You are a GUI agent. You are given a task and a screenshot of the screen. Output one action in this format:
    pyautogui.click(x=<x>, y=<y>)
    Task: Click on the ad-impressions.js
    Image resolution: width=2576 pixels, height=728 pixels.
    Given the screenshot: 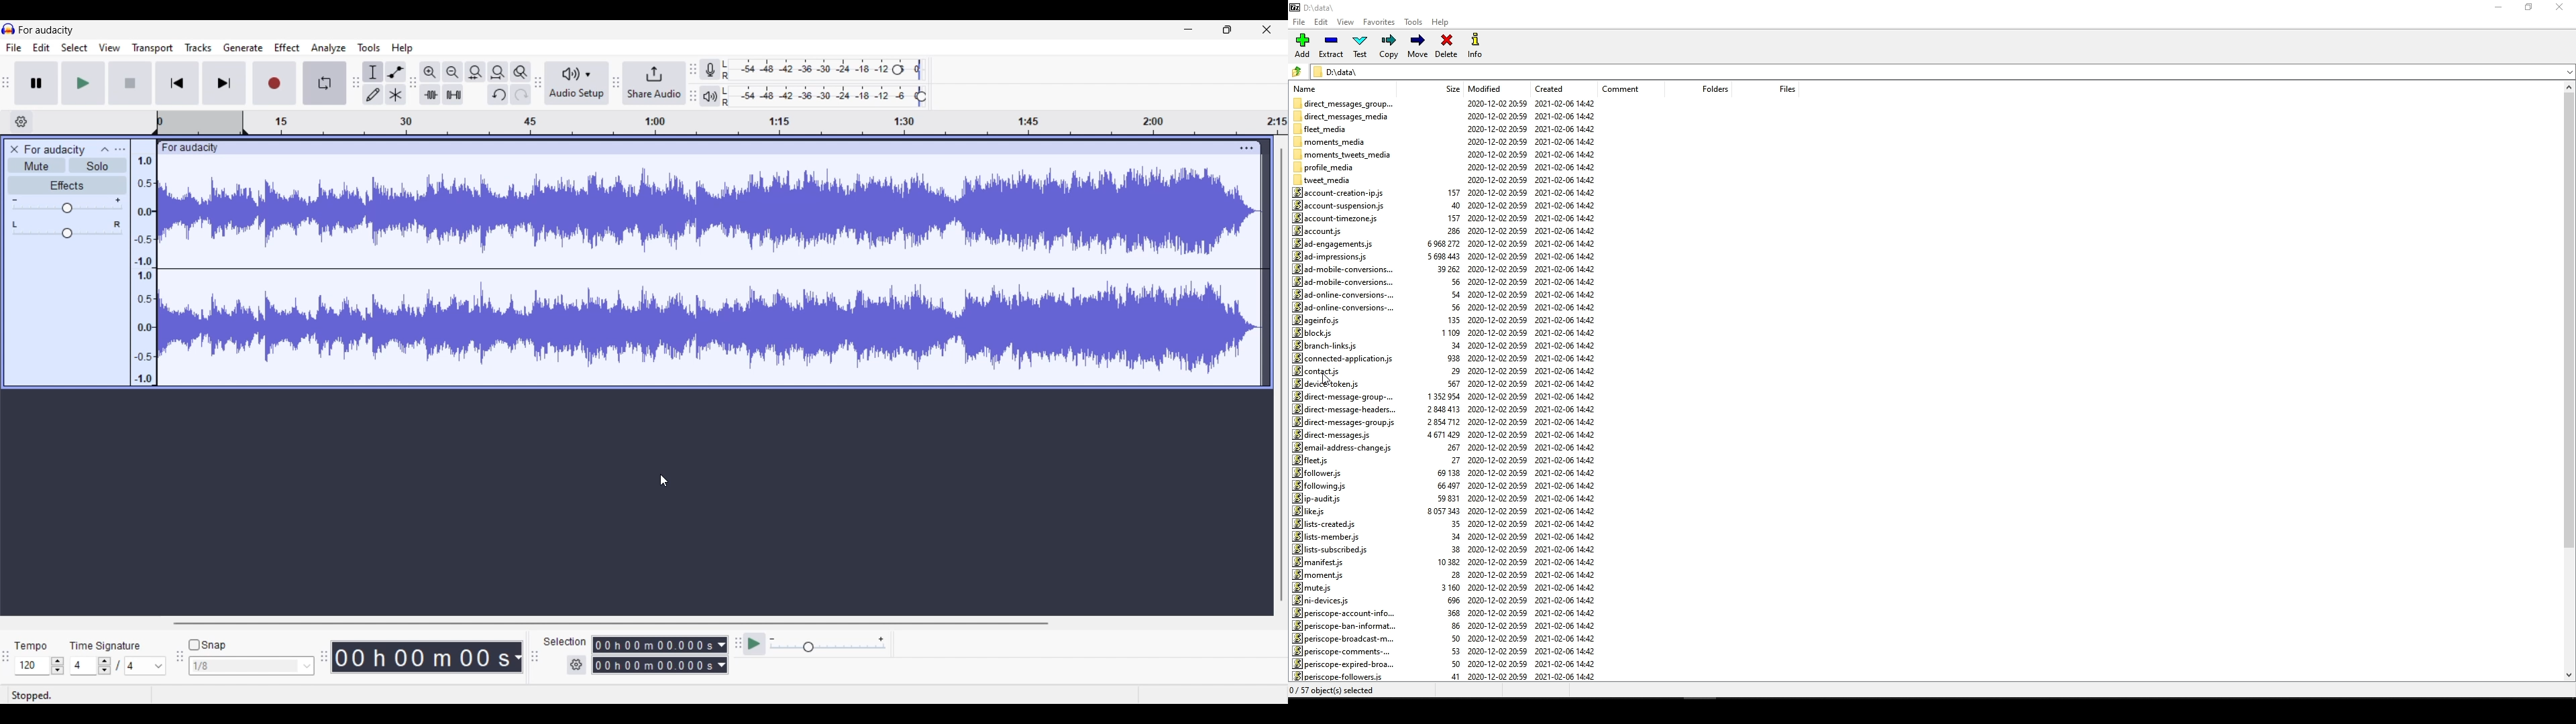 What is the action you would take?
    pyautogui.click(x=1335, y=257)
    